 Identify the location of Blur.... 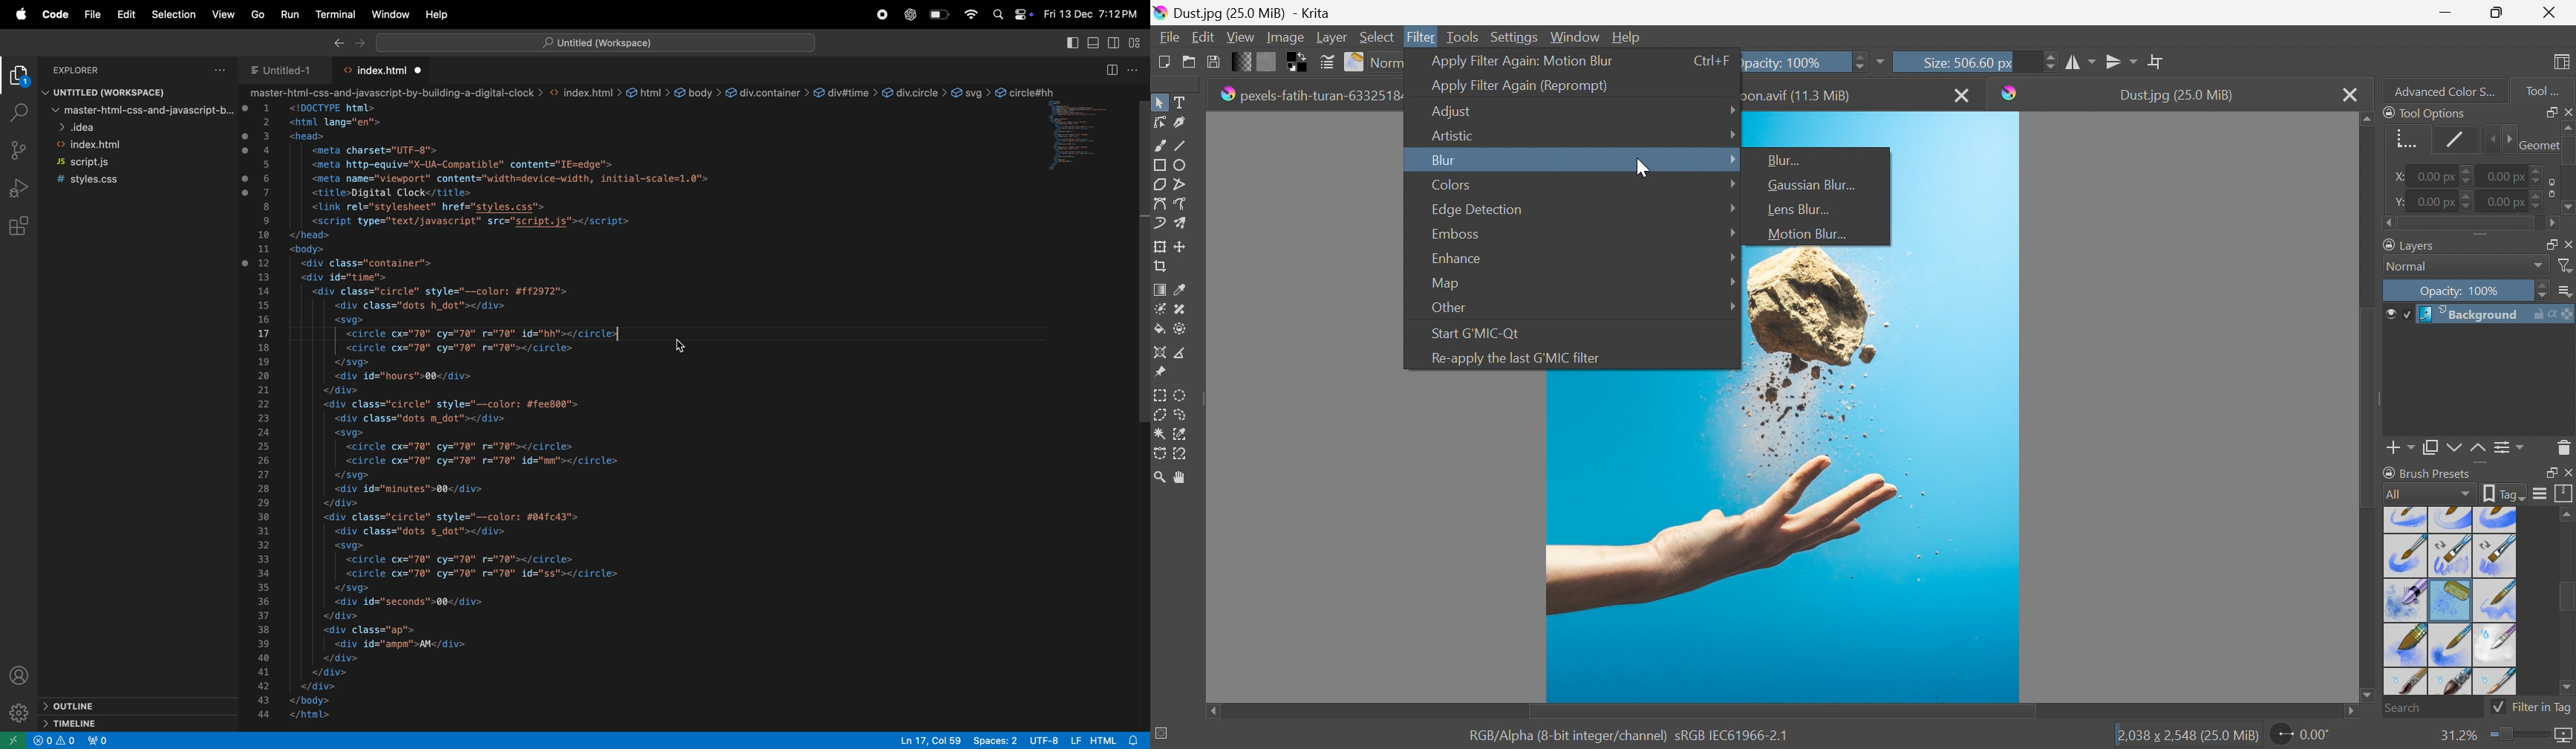
(1787, 160).